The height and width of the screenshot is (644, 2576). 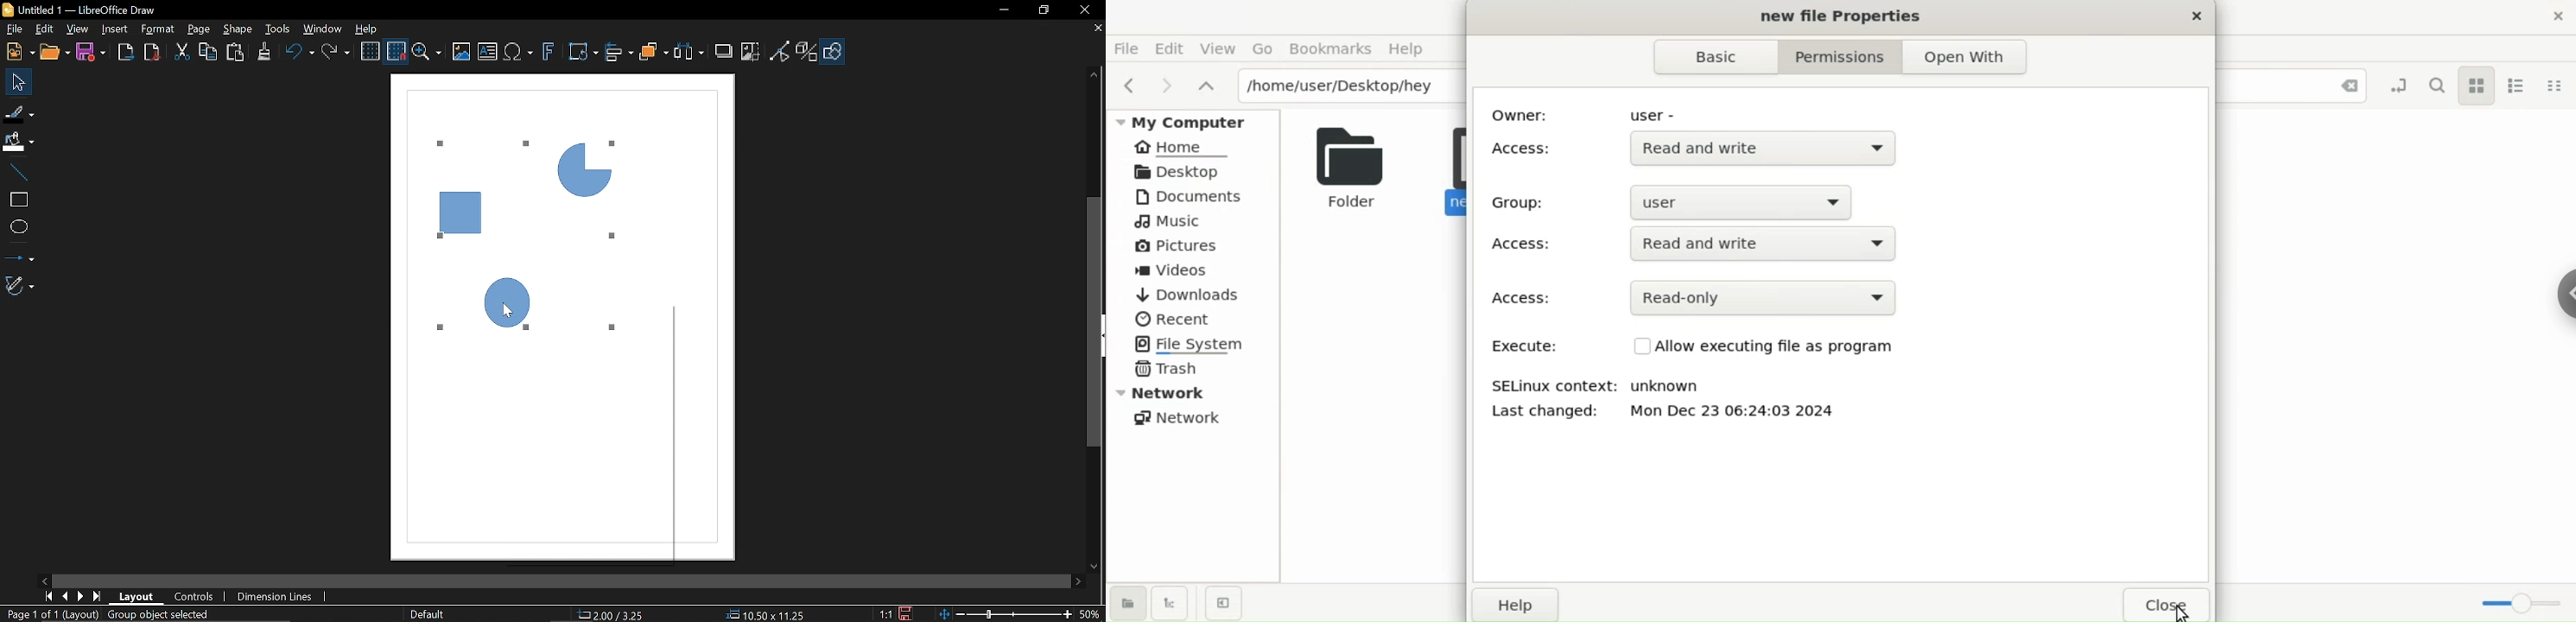 What do you see at coordinates (1169, 370) in the screenshot?
I see `Trash` at bounding box center [1169, 370].